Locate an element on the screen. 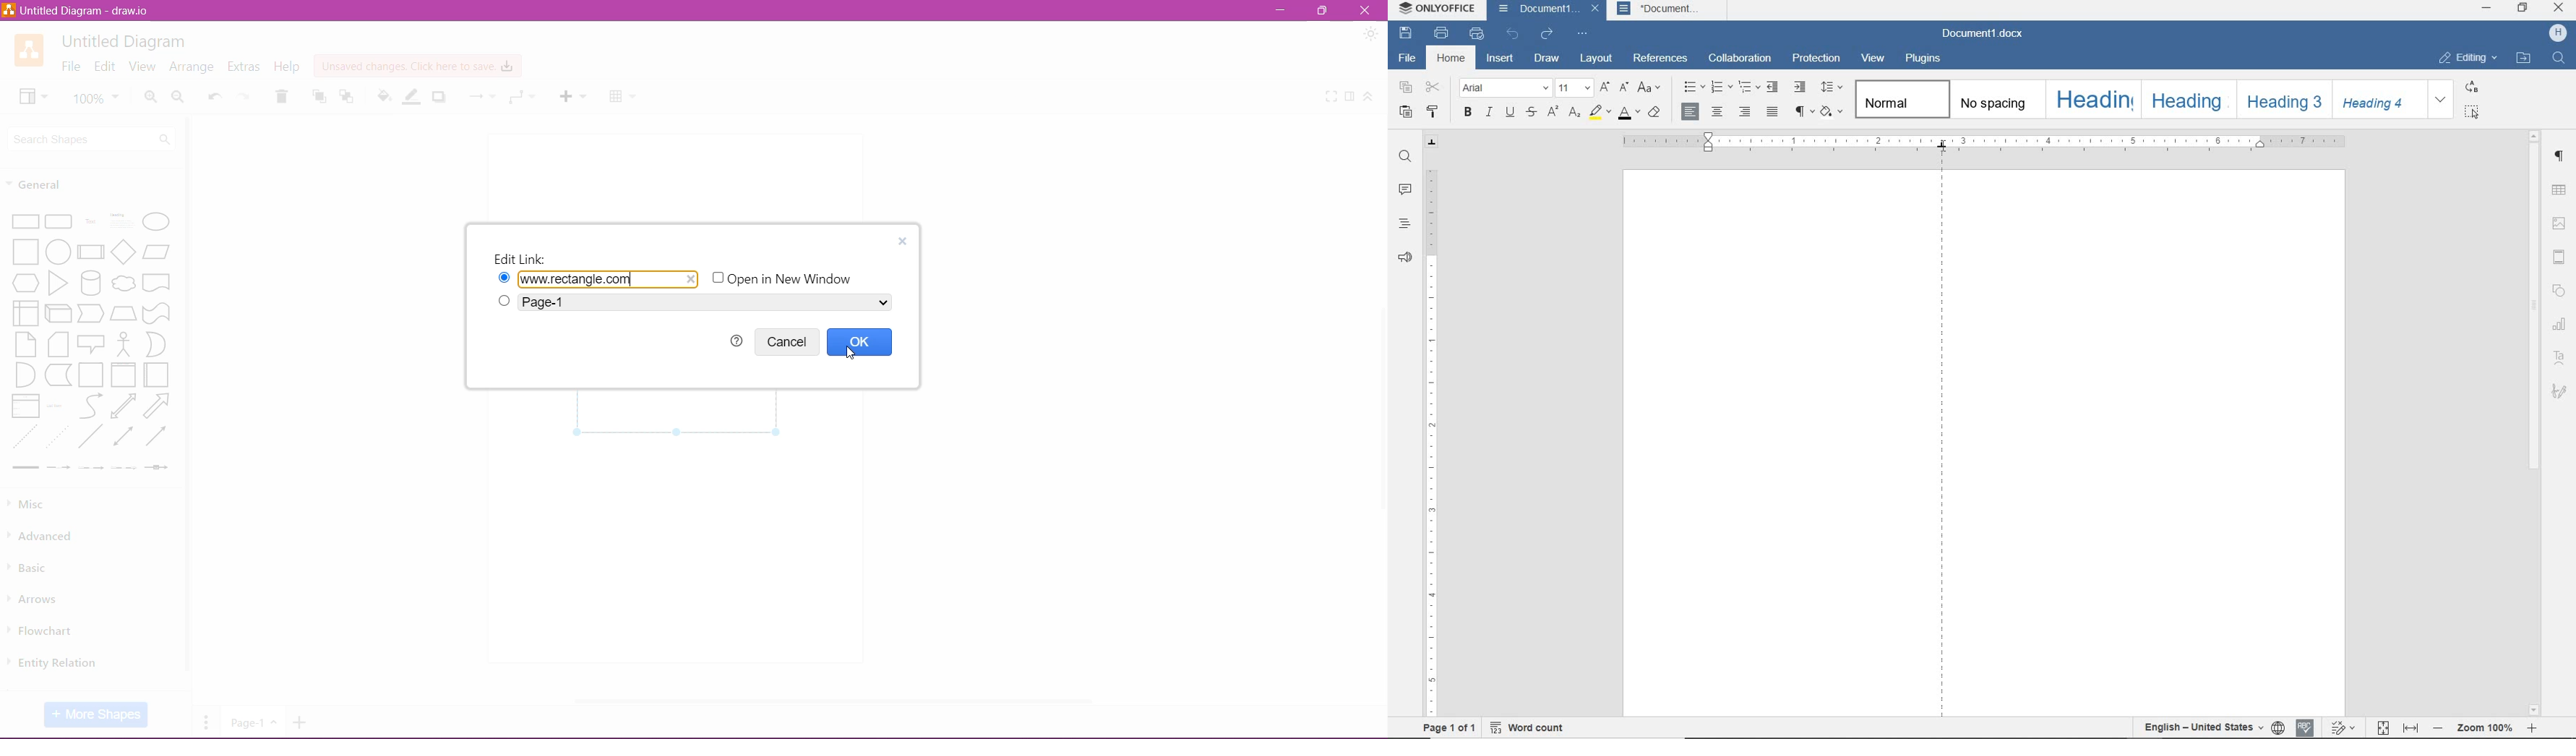 This screenshot has height=756, width=2576. Expand/Collapse is located at coordinates (1368, 97).